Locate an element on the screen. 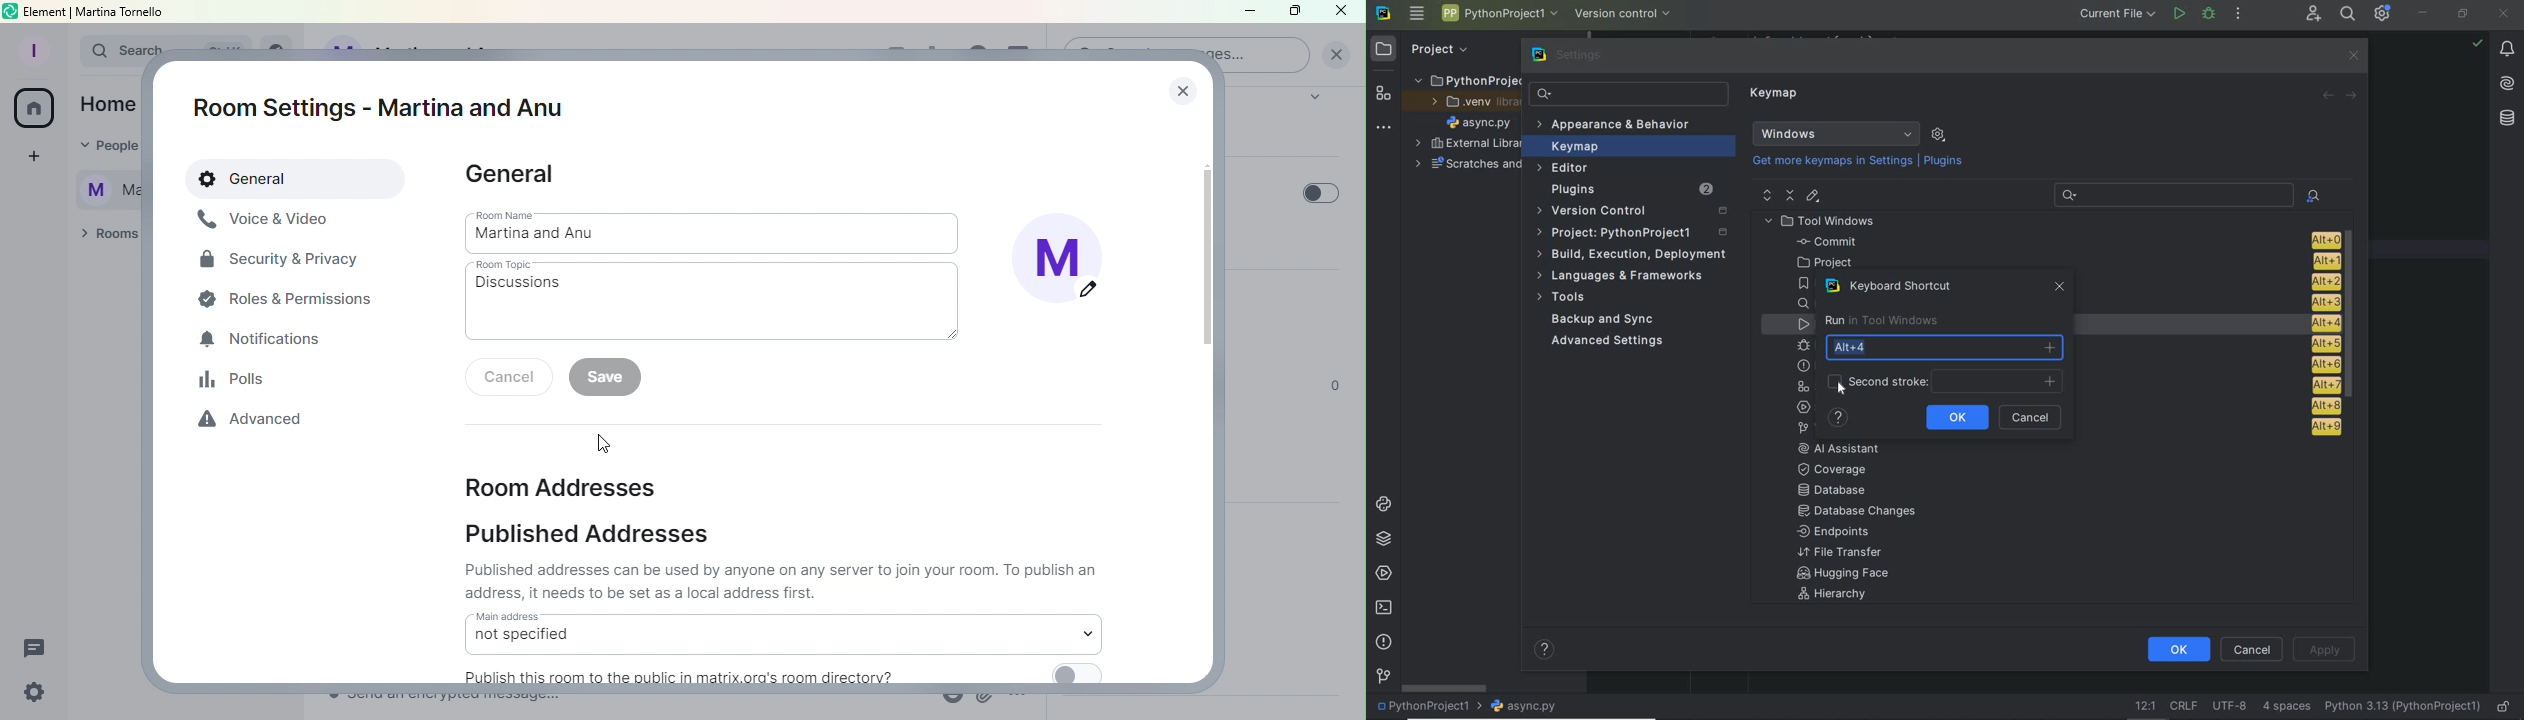  Notification is located at coordinates (263, 341).